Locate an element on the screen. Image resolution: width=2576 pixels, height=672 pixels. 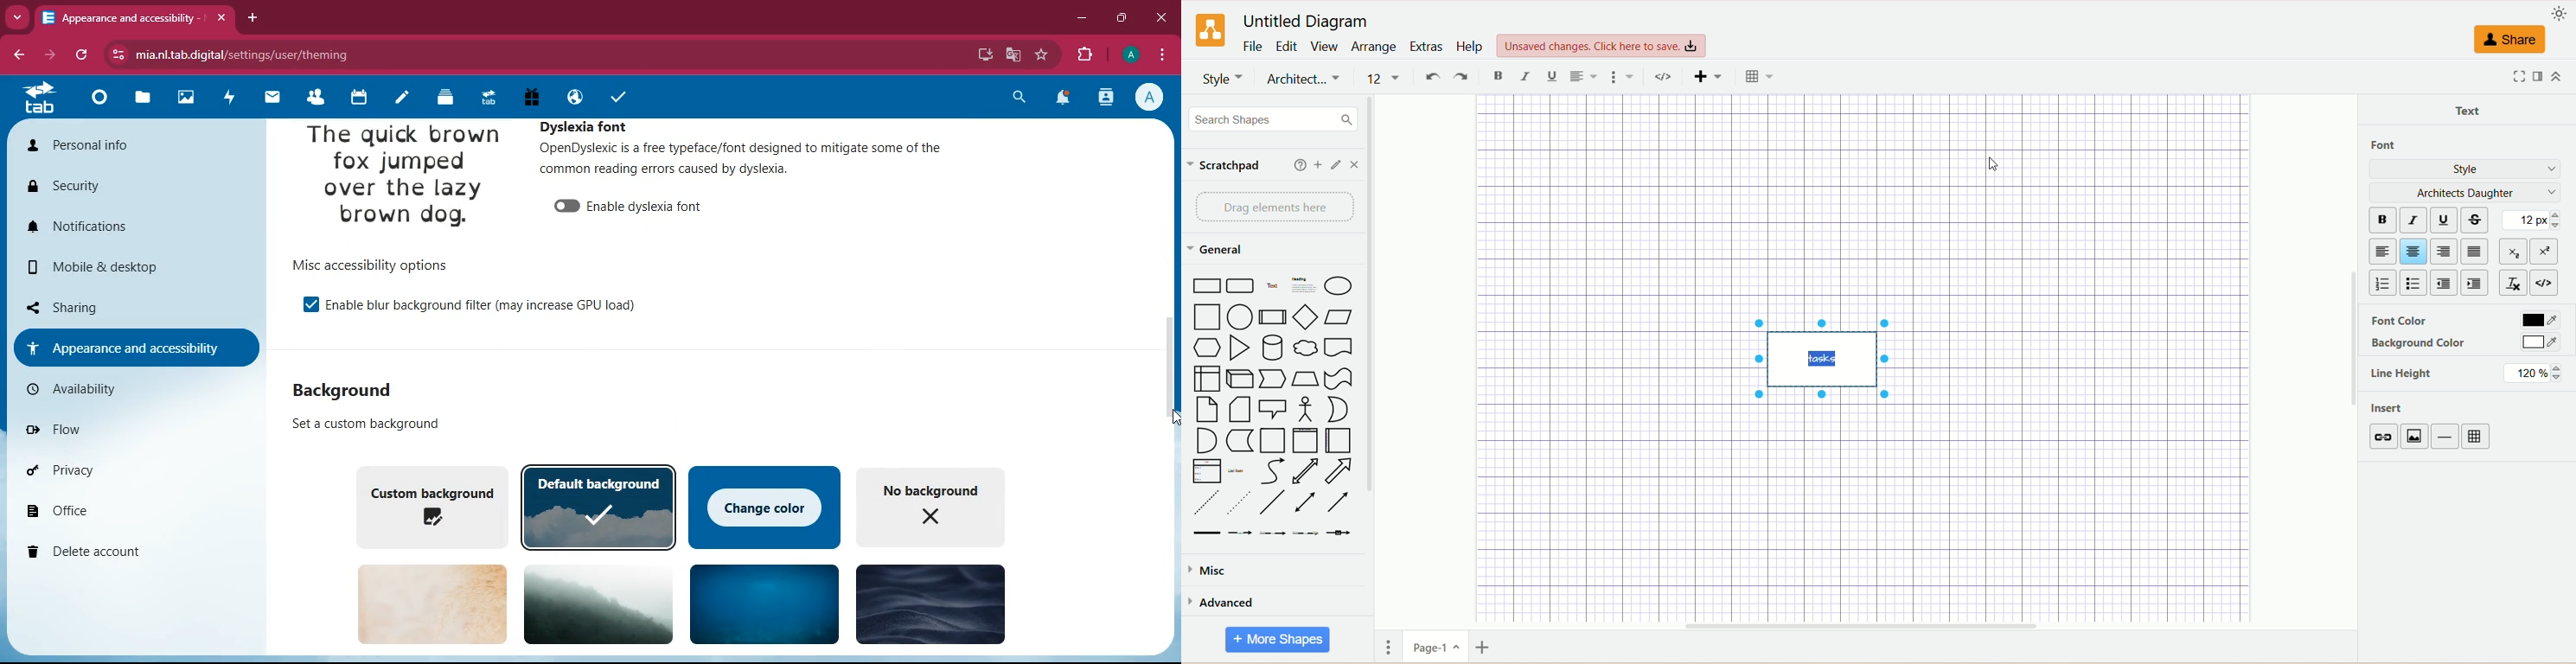
superscript is located at coordinates (2548, 251).